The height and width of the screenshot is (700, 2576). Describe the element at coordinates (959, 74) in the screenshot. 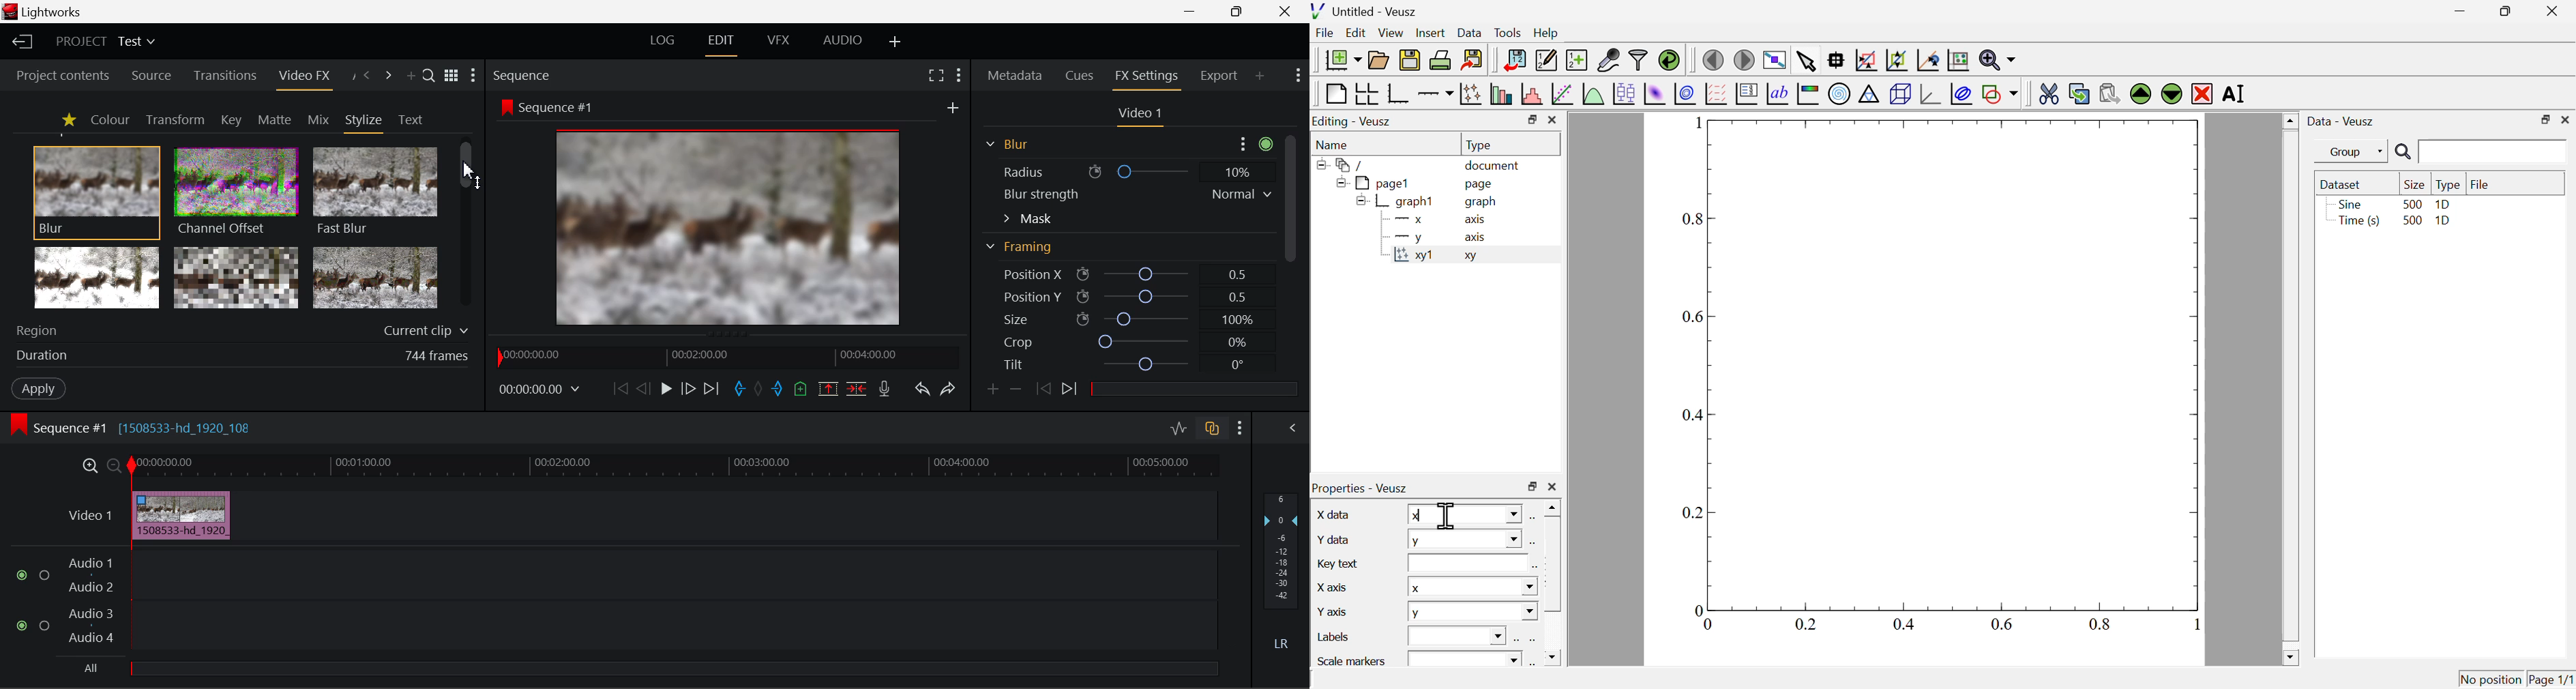

I see `Show Settings` at that location.